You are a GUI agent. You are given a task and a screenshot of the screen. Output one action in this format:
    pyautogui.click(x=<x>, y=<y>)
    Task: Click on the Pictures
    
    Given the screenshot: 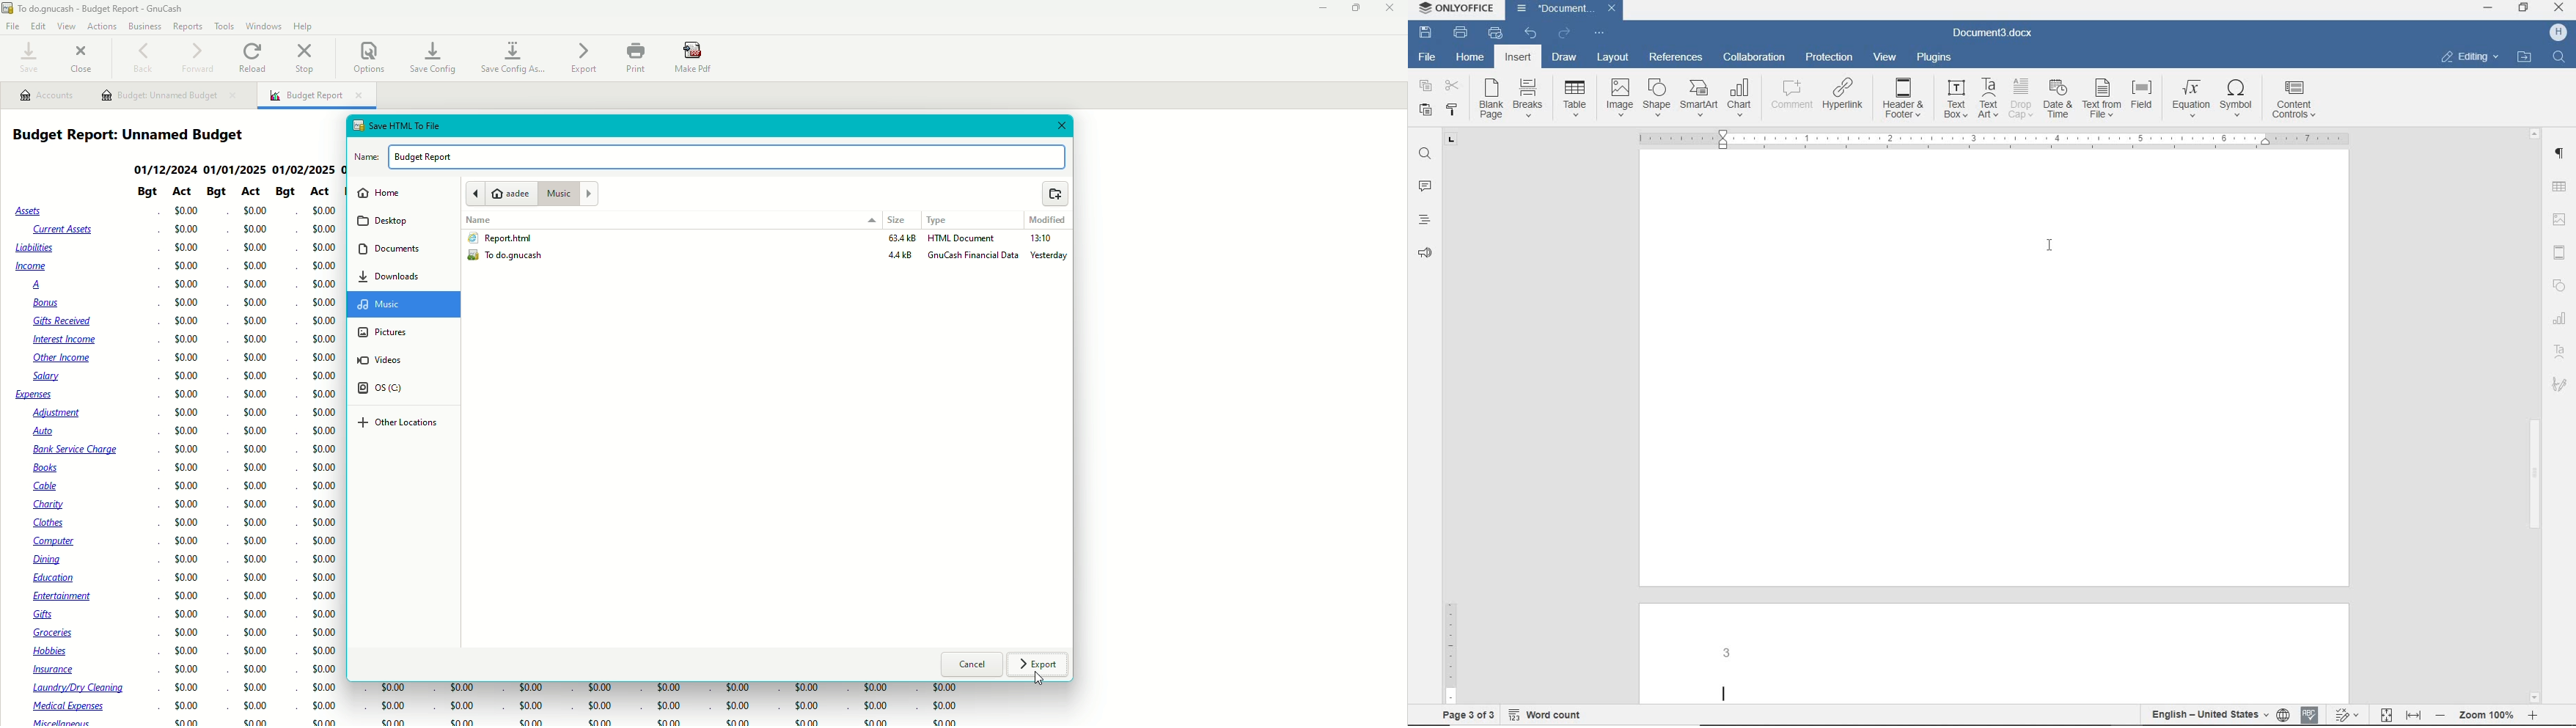 What is the action you would take?
    pyautogui.click(x=383, y=331)
    